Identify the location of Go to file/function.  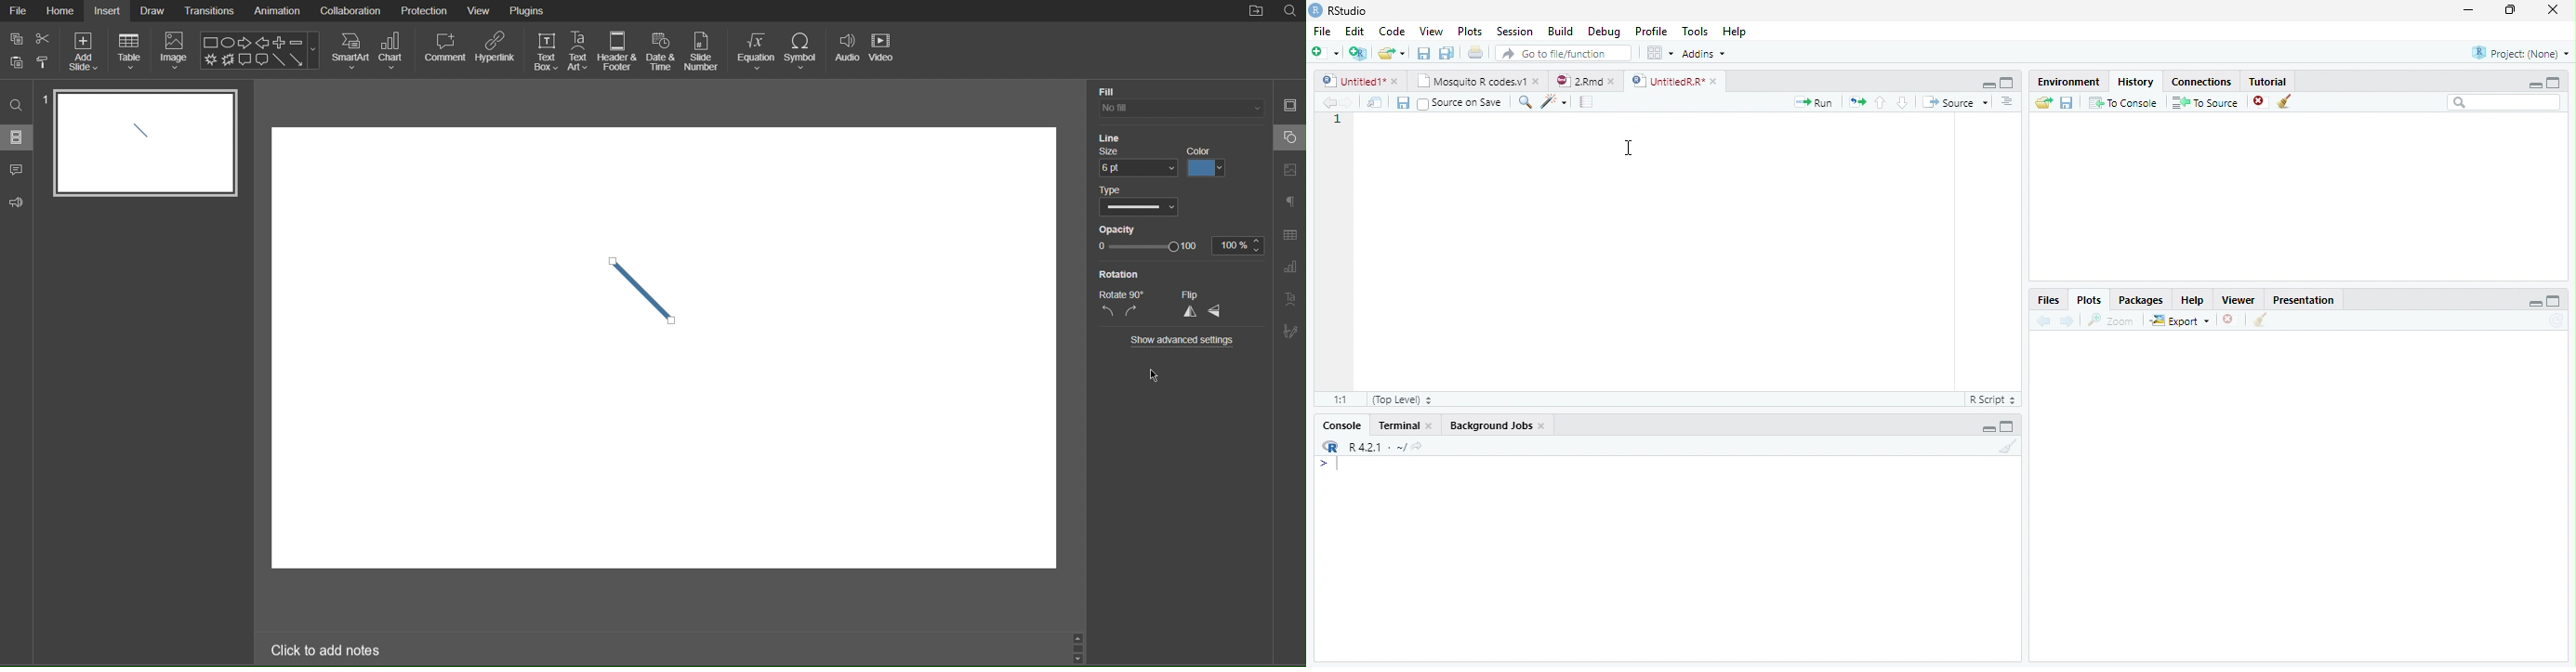
(1564, 53).